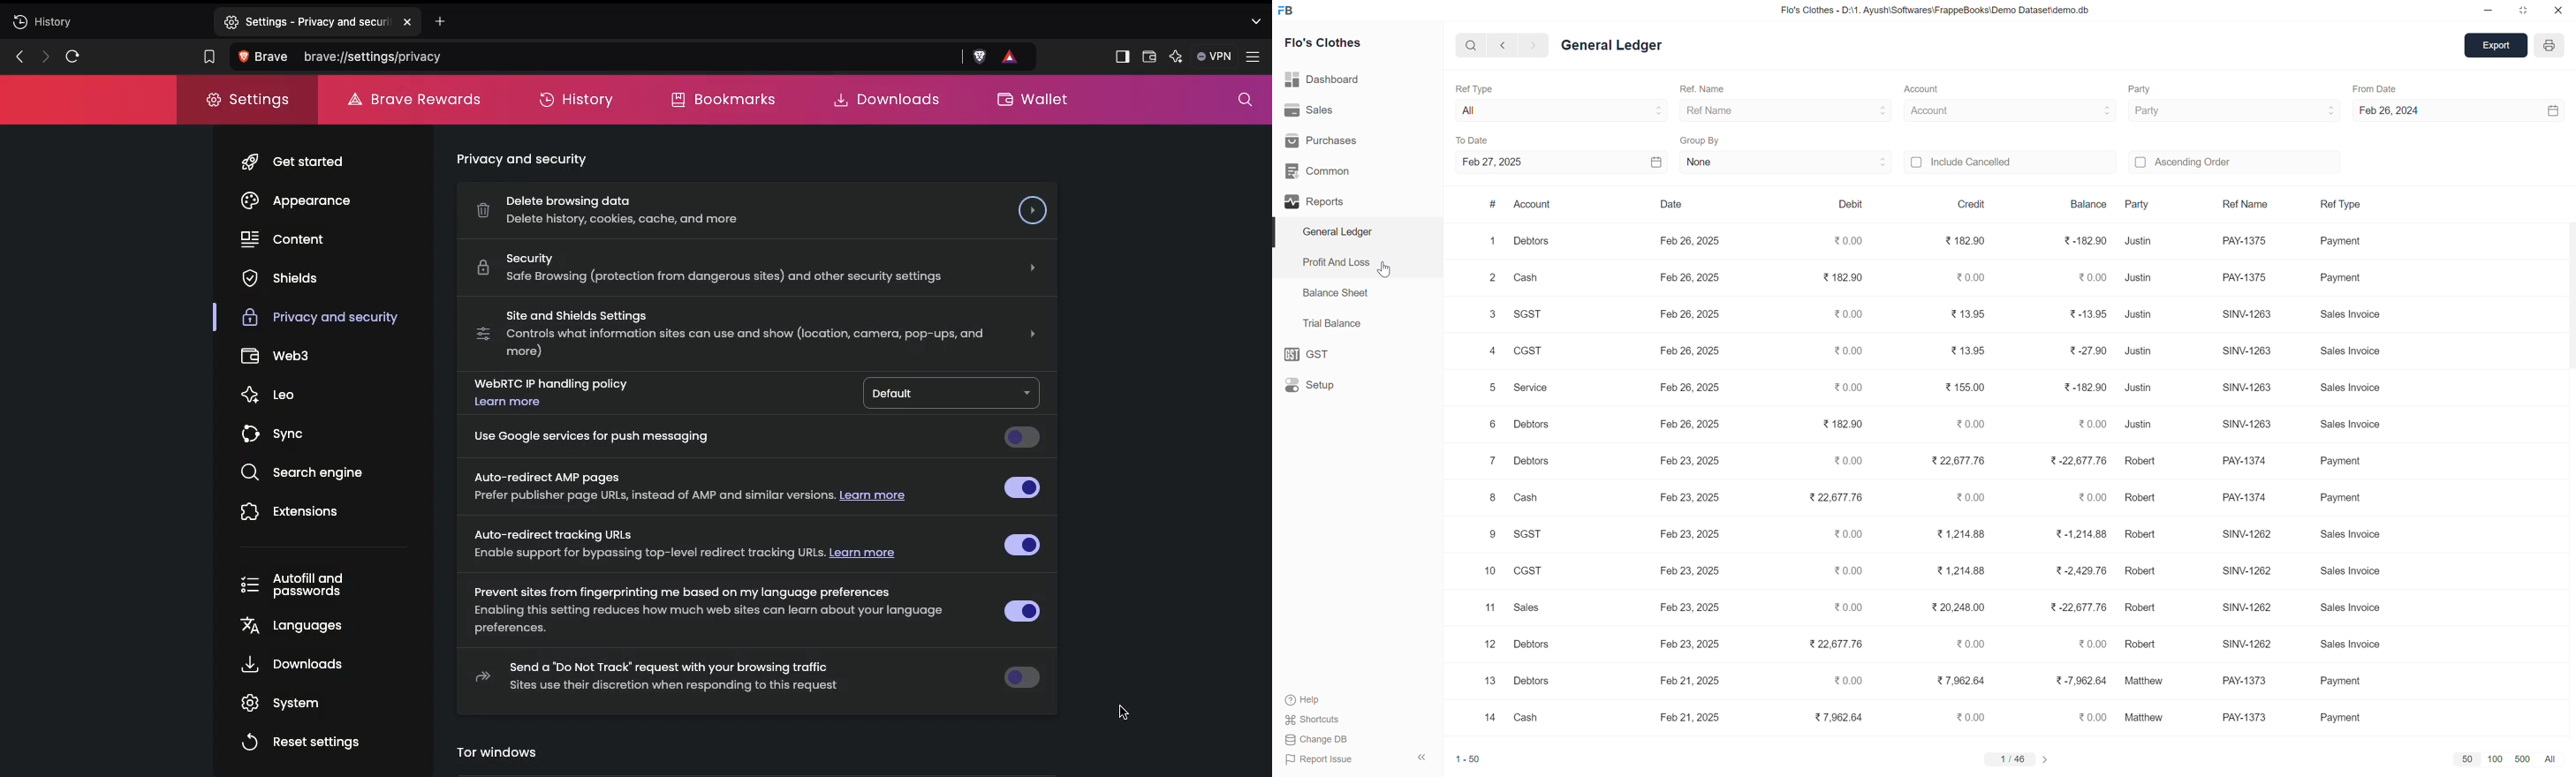  I want to click on Feb 26, 2025, so click(1691, 278).